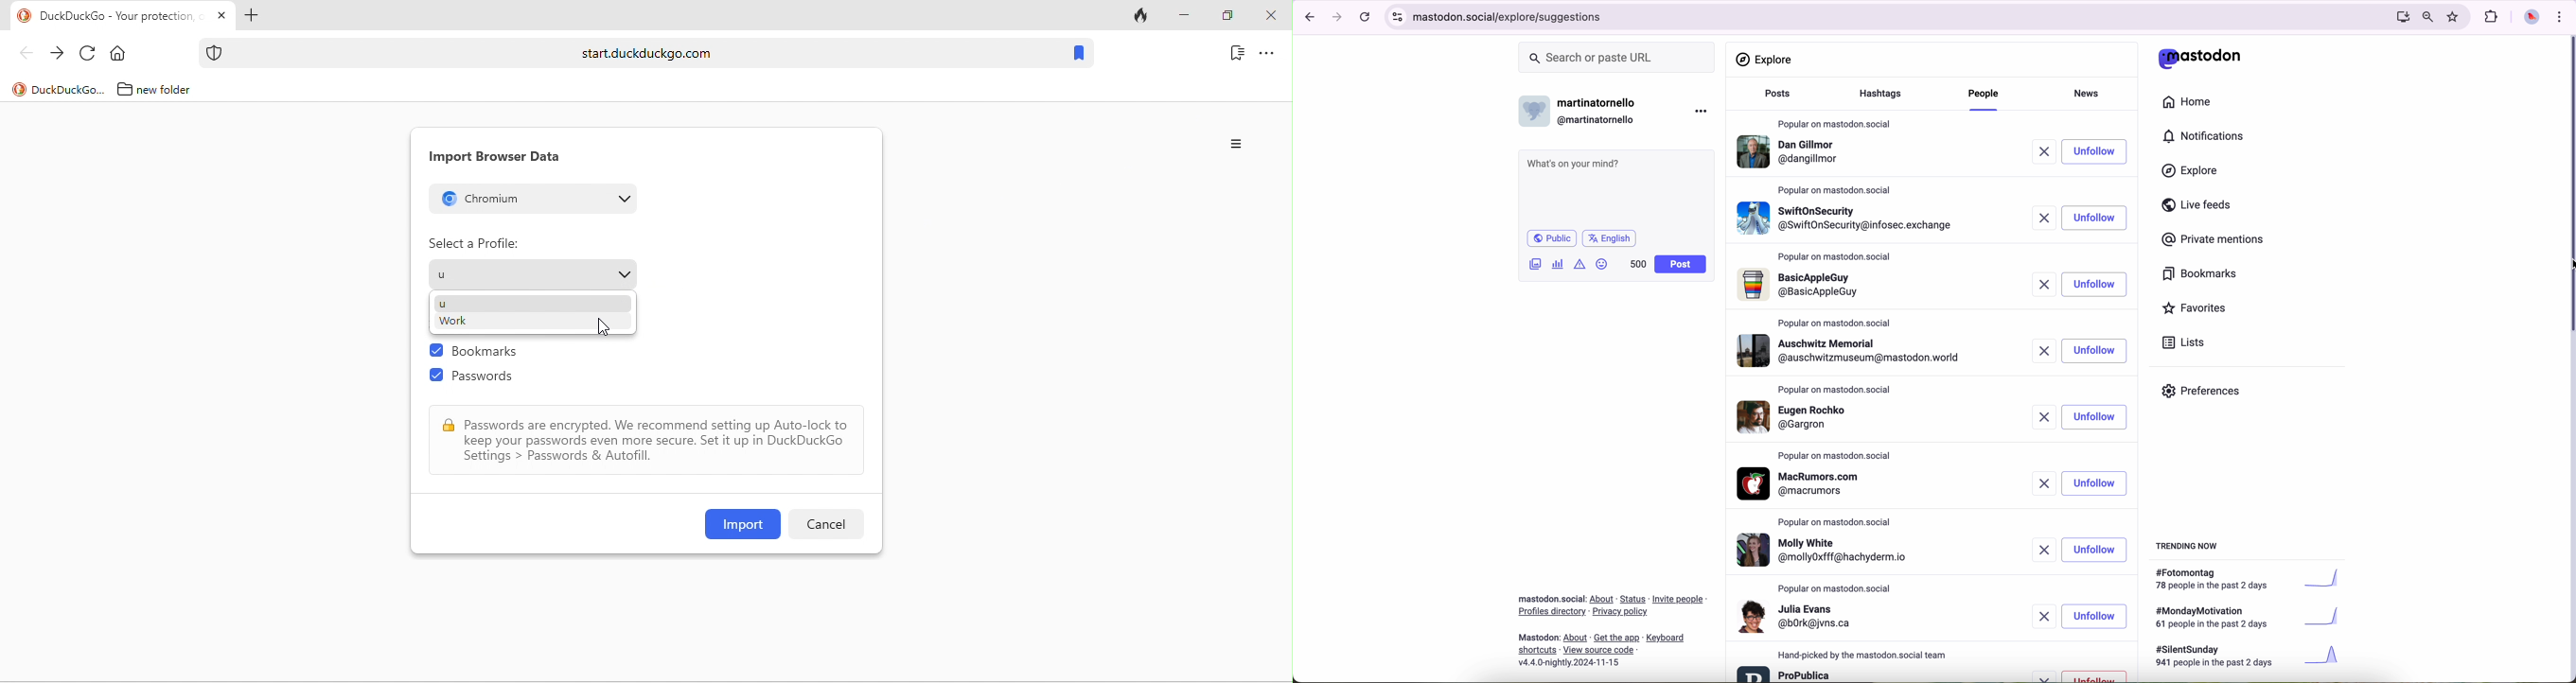 This screenshot has height=700, width=2576. I want to click on controls, so click(1398, 17).